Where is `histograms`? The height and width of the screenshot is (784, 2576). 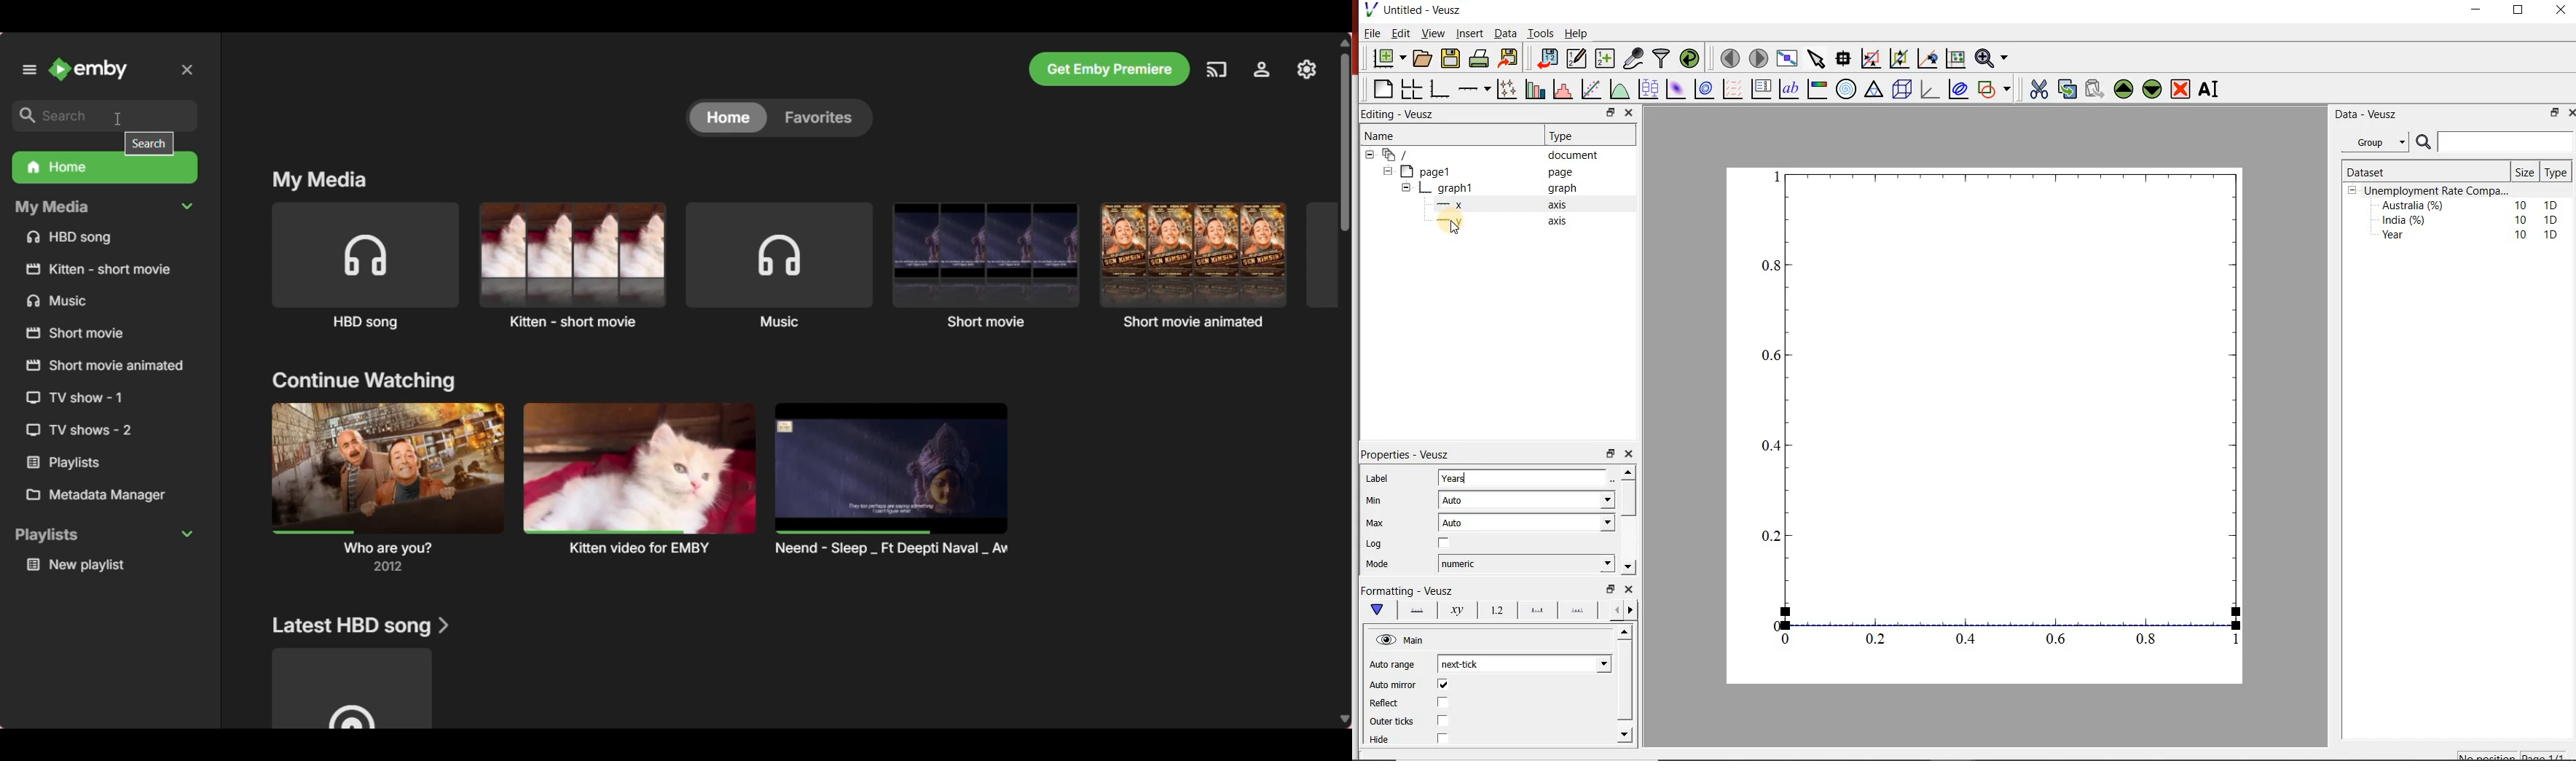 histograms is located at coordinates (1561, 89).